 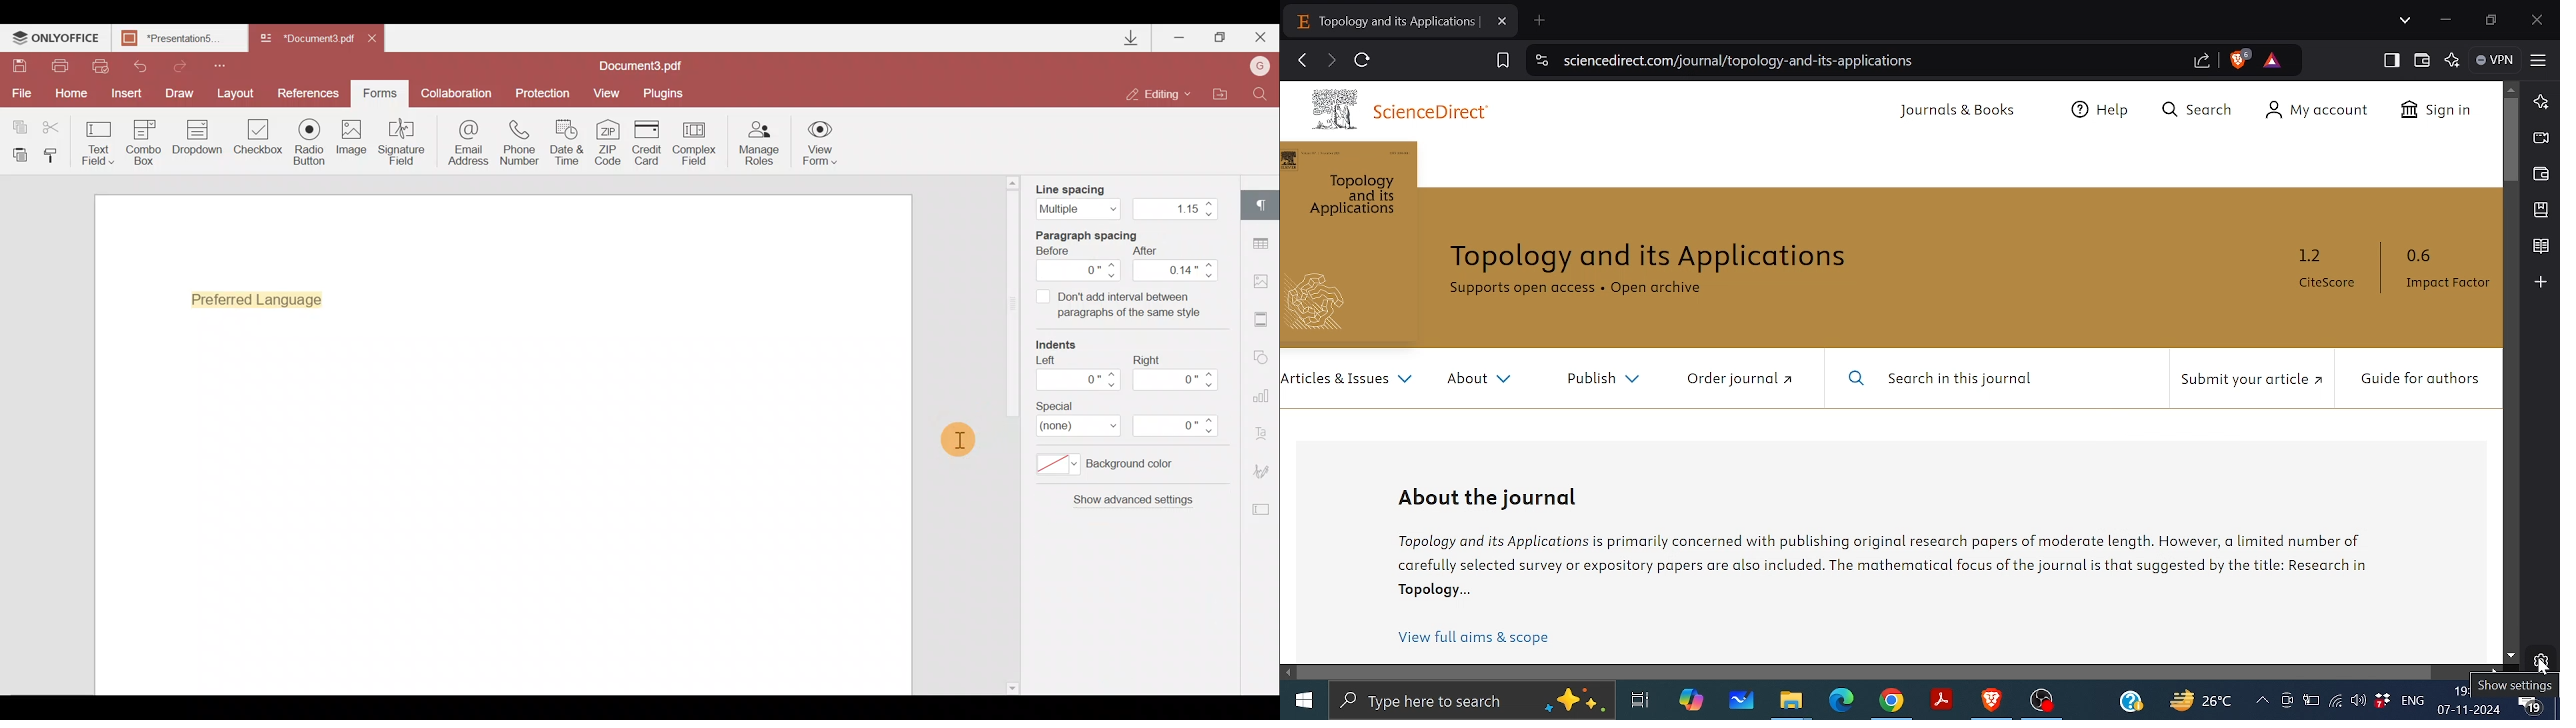 What do you see at coordinates (821, 143) in the screenshot?
I see `View form` at bounding box center [821, 143].